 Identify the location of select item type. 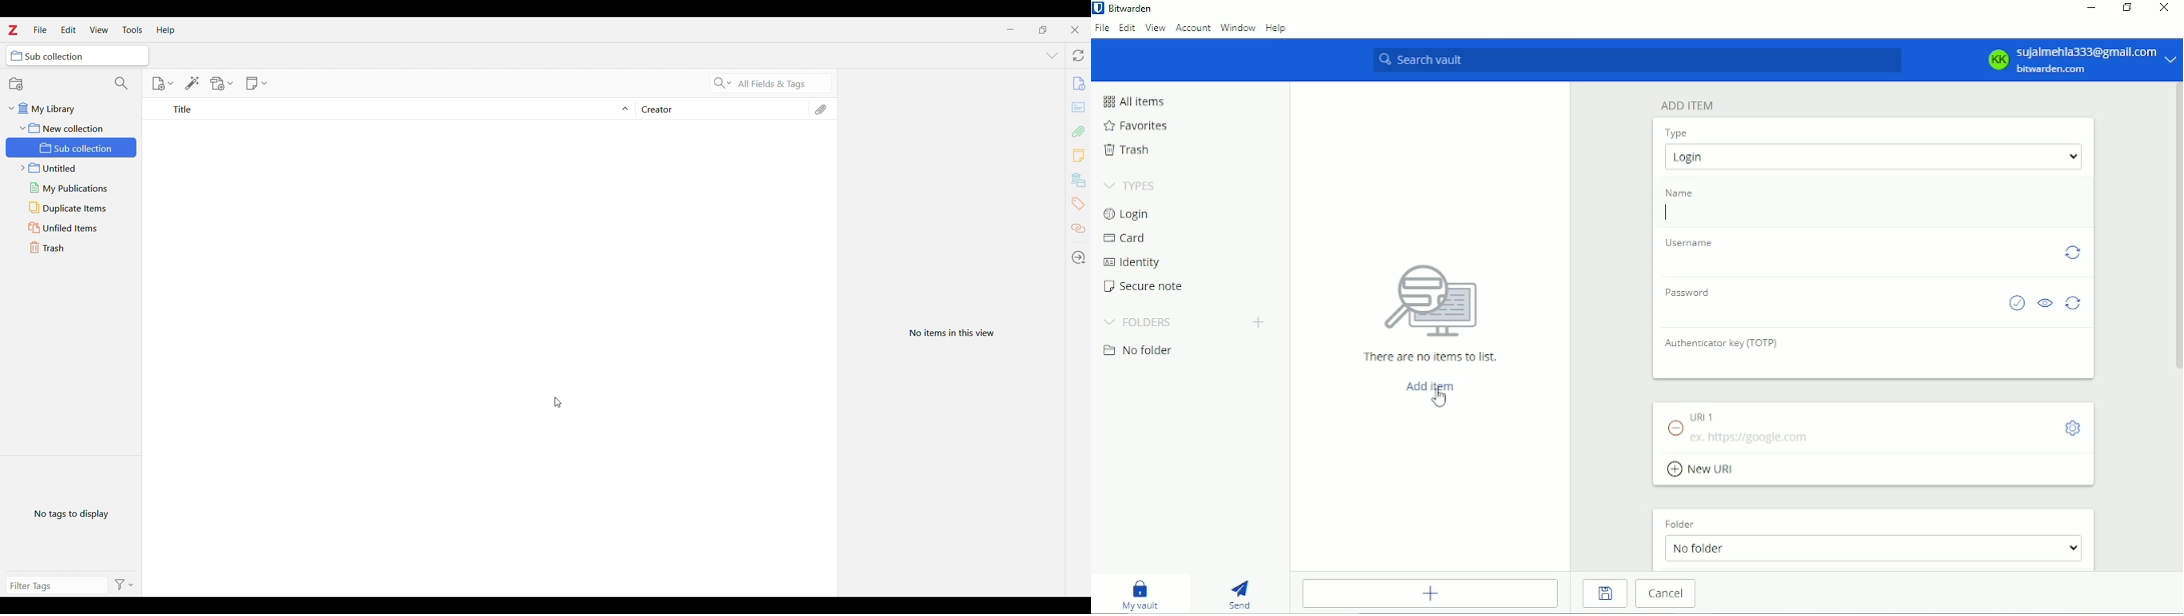
(1873, 157).